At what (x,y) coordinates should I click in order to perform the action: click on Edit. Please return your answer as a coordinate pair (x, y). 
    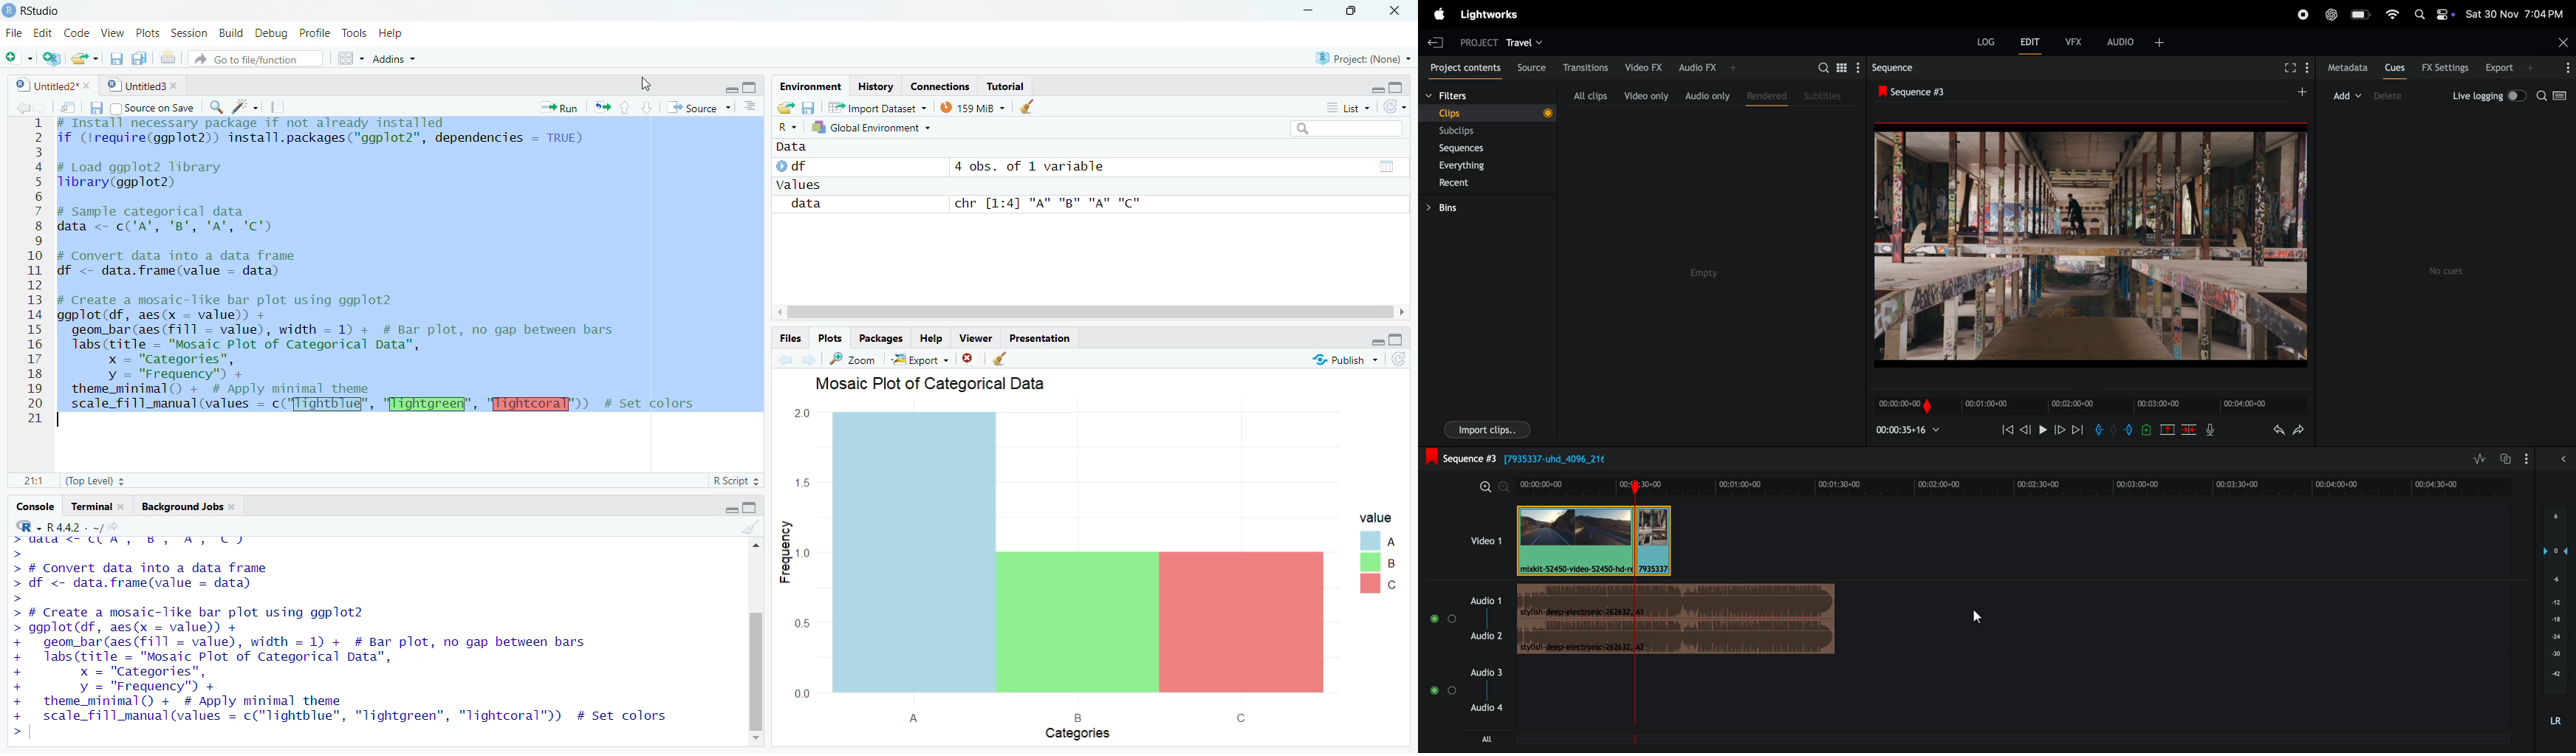
    Looking at the image, I should click on (44, 33).